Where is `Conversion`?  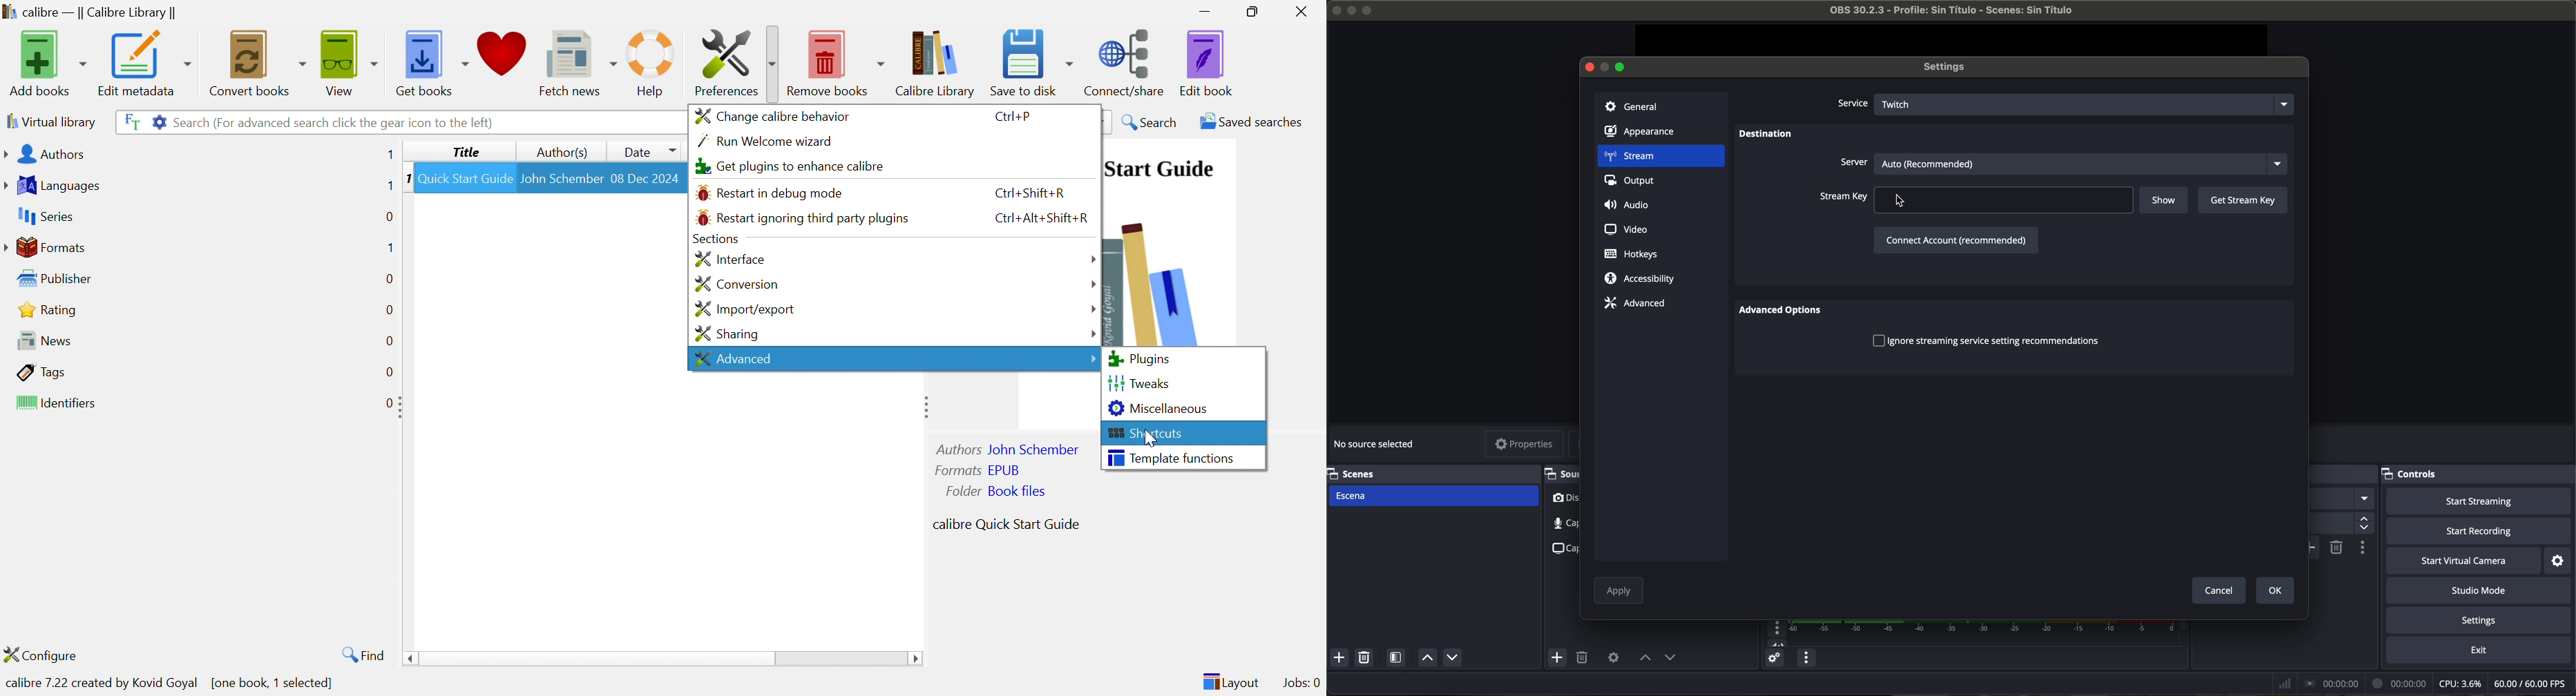
Conversion is located at coordinates (736, 285).